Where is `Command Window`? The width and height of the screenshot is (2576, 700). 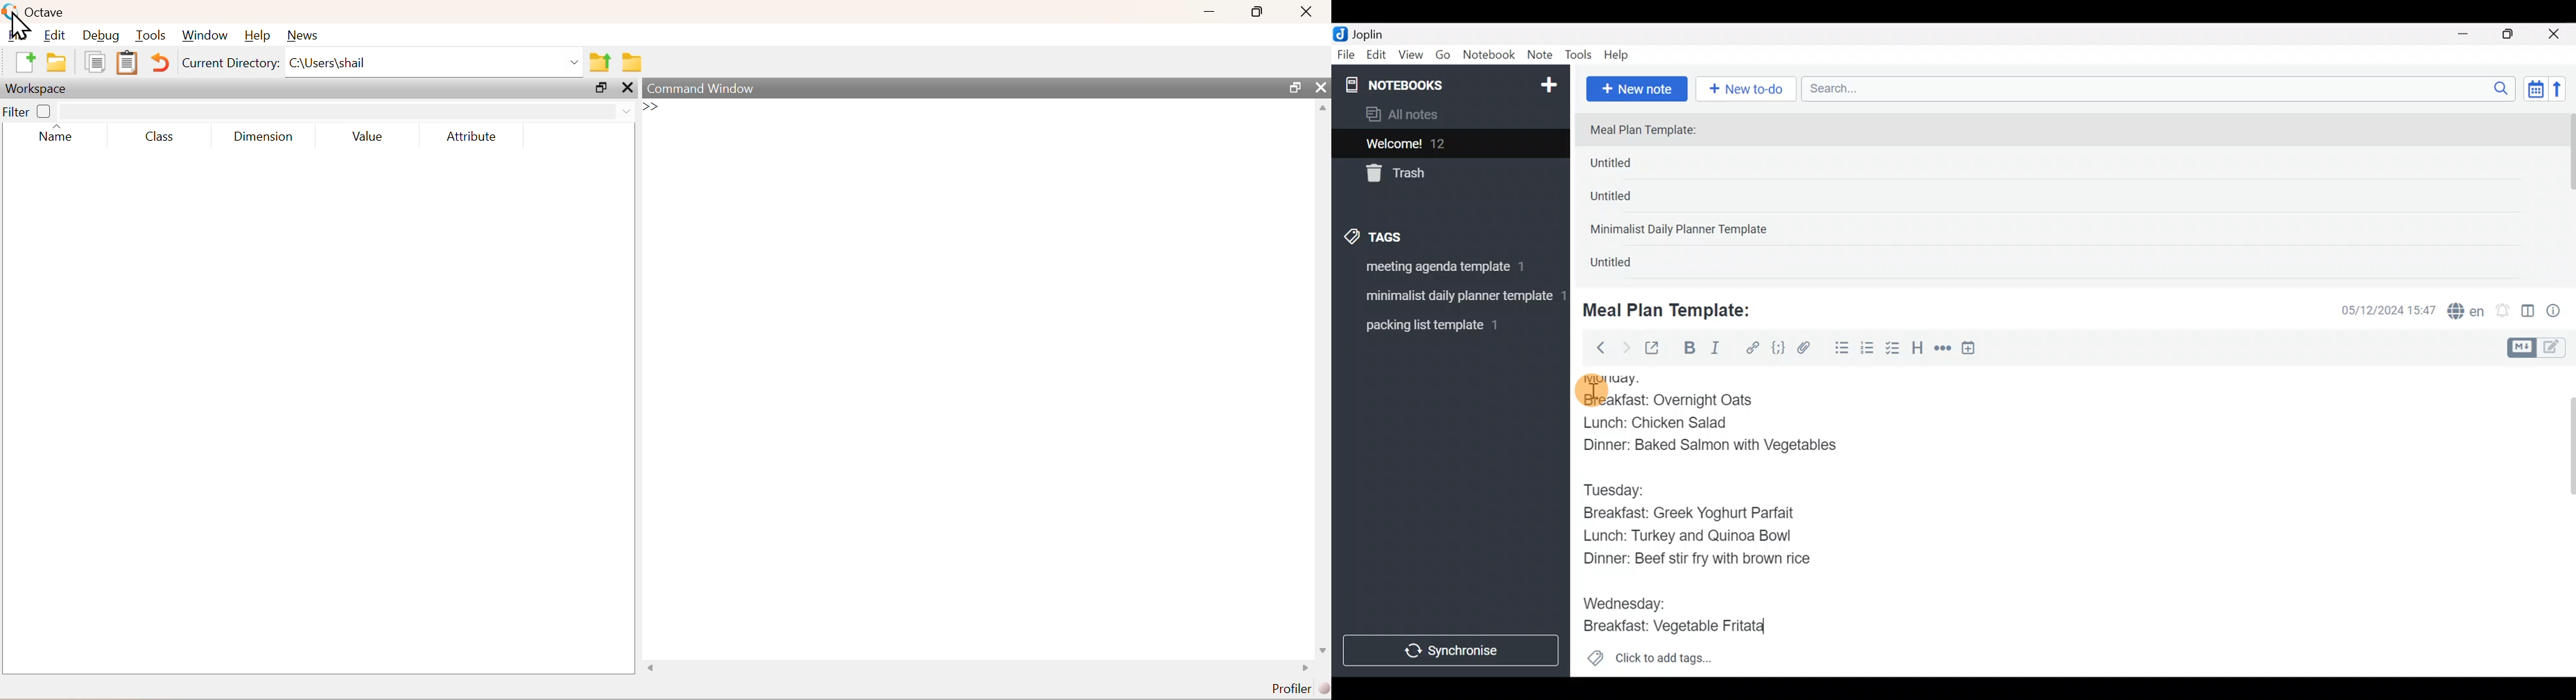 Command Window is located at coordinates (701, 88).